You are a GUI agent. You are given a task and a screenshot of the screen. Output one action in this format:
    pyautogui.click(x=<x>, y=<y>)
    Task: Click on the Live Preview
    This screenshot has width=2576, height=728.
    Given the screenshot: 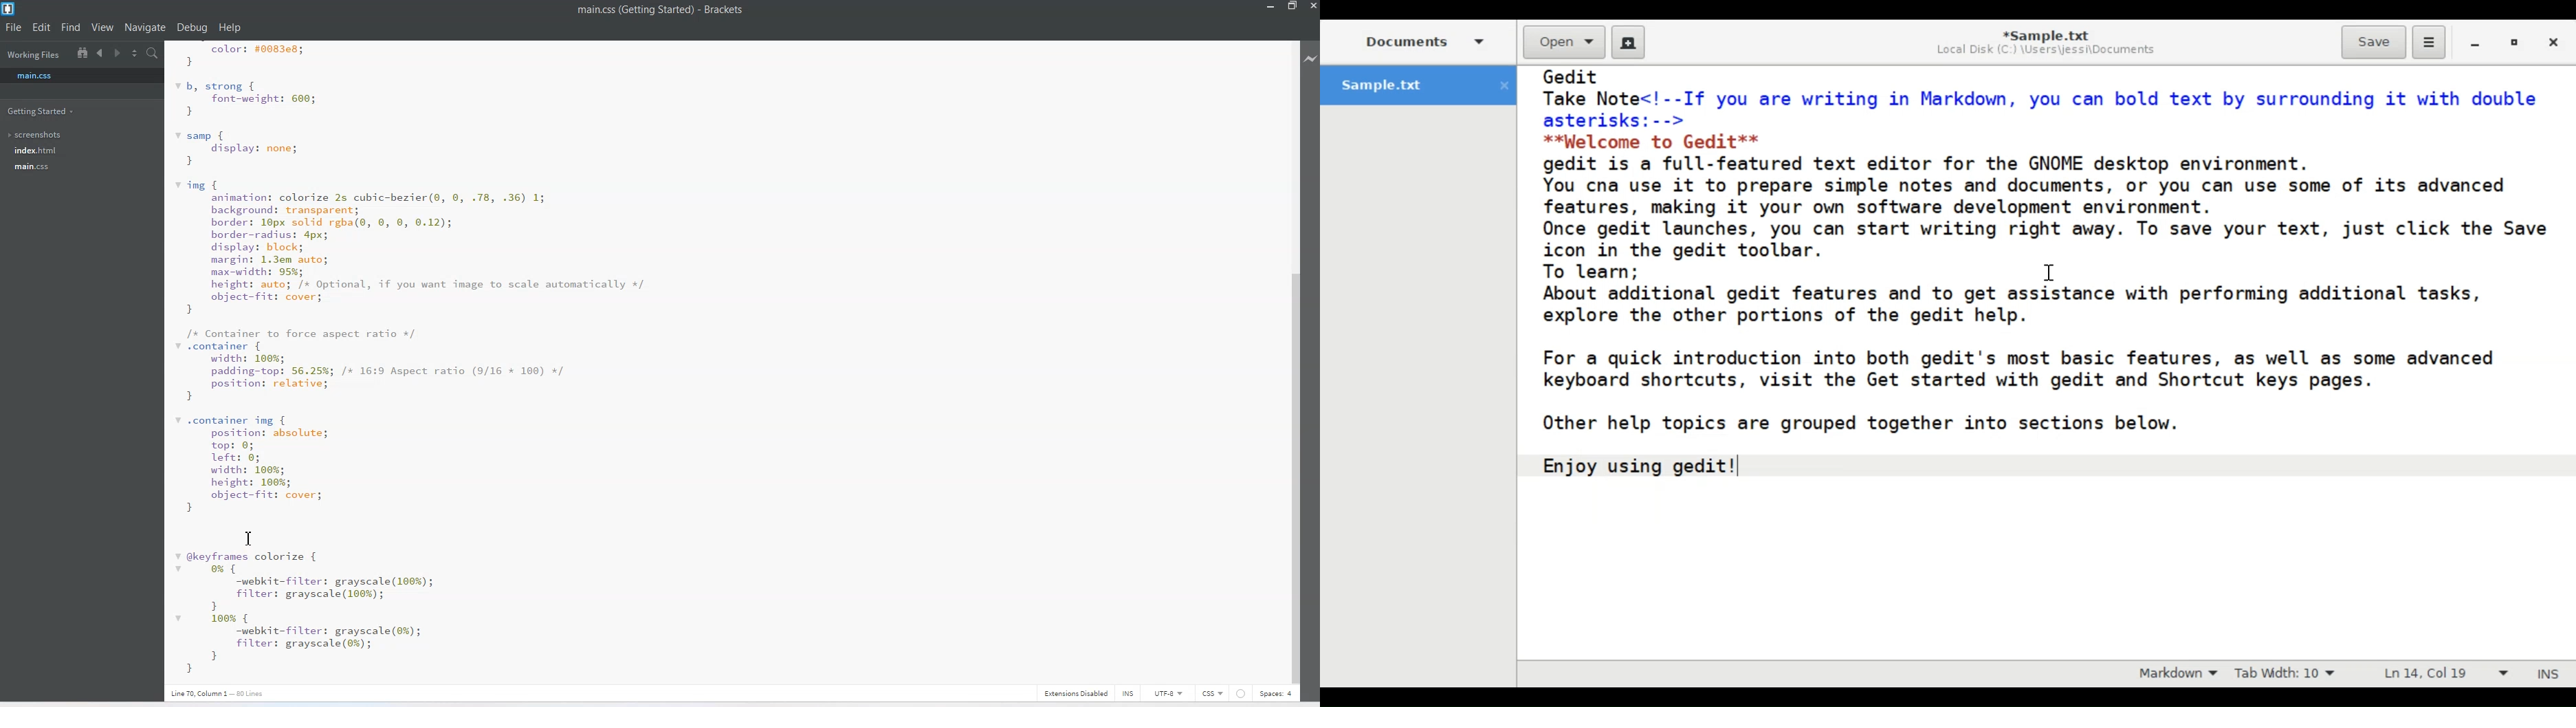 What is the action you would take?
    pyautogui.click(x=1311, y=57)
    